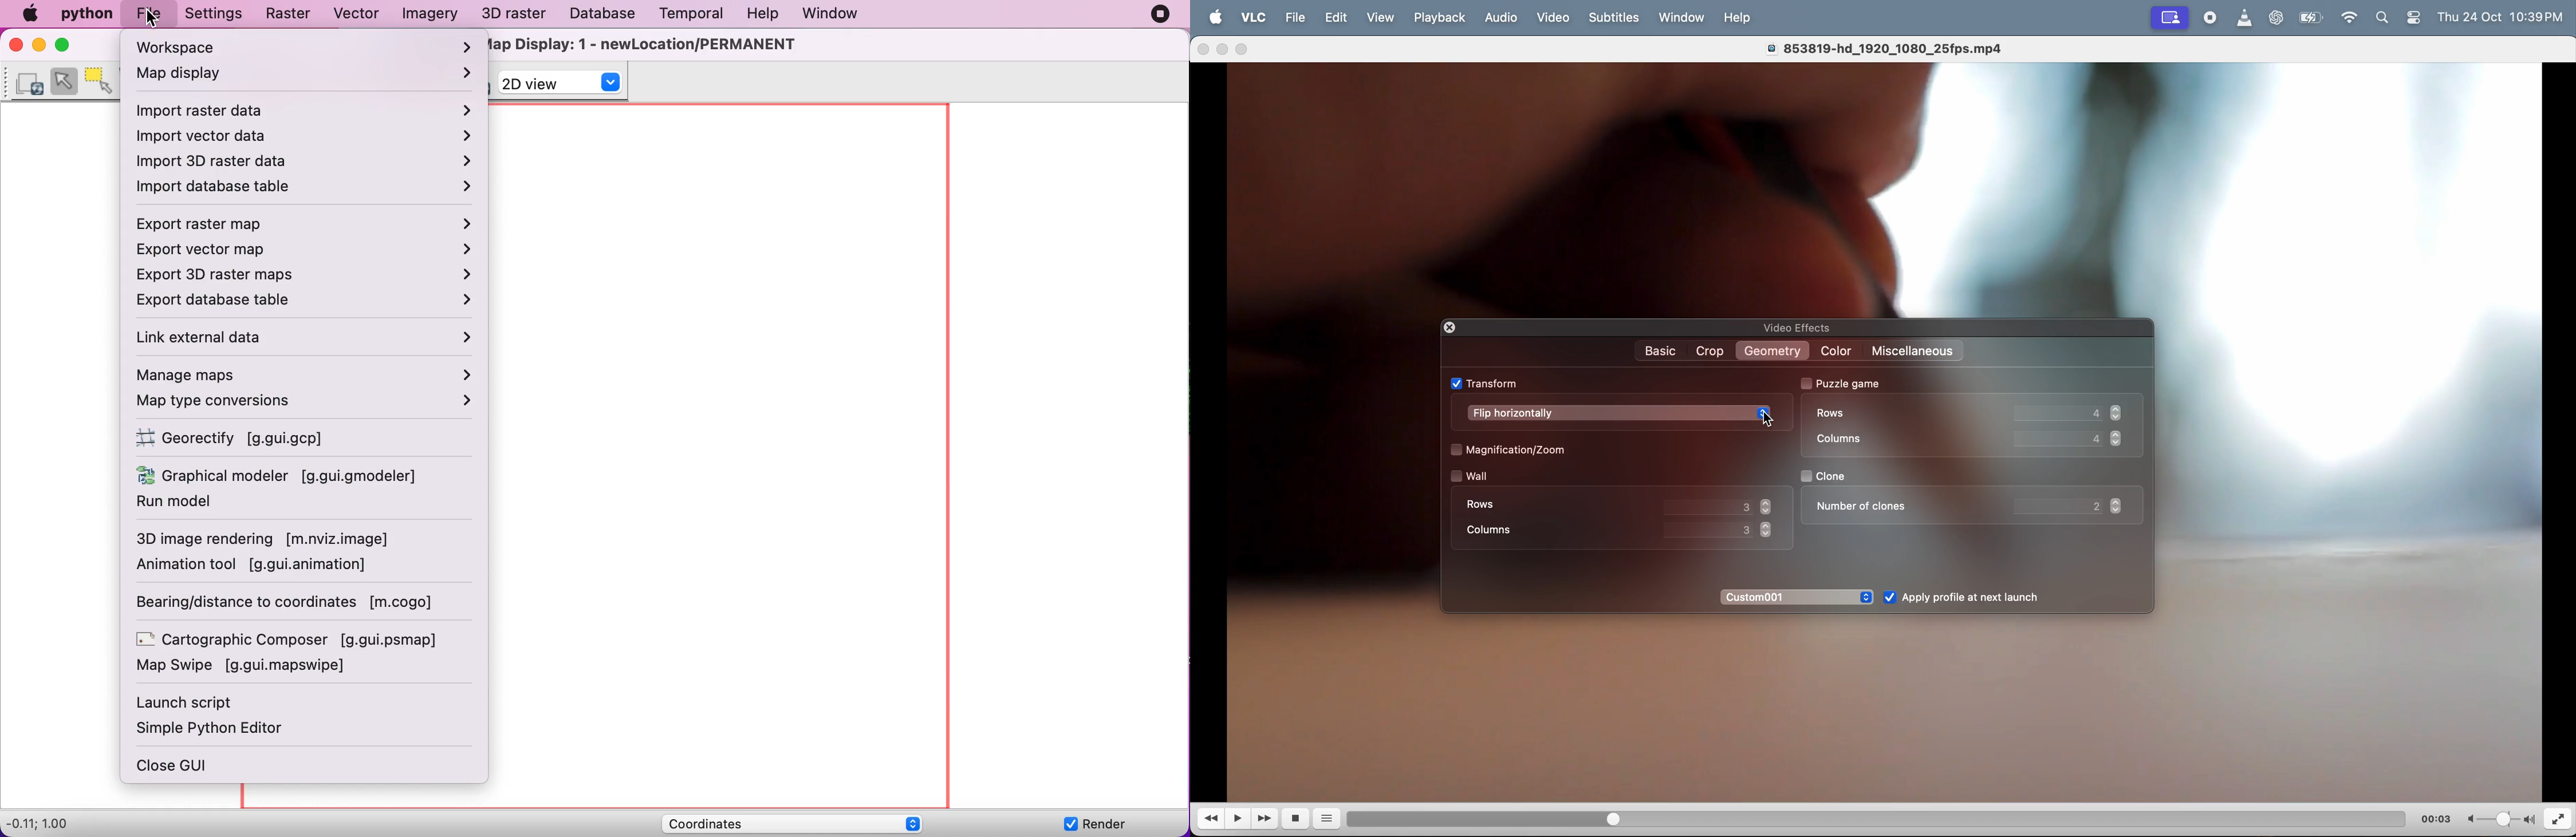 Image resolution: width=2576 pixels, height=840 pixels. What do you see at coordinates (1205, 49) in the screenshot?
I see `close` at bounding box center [1205, 49].